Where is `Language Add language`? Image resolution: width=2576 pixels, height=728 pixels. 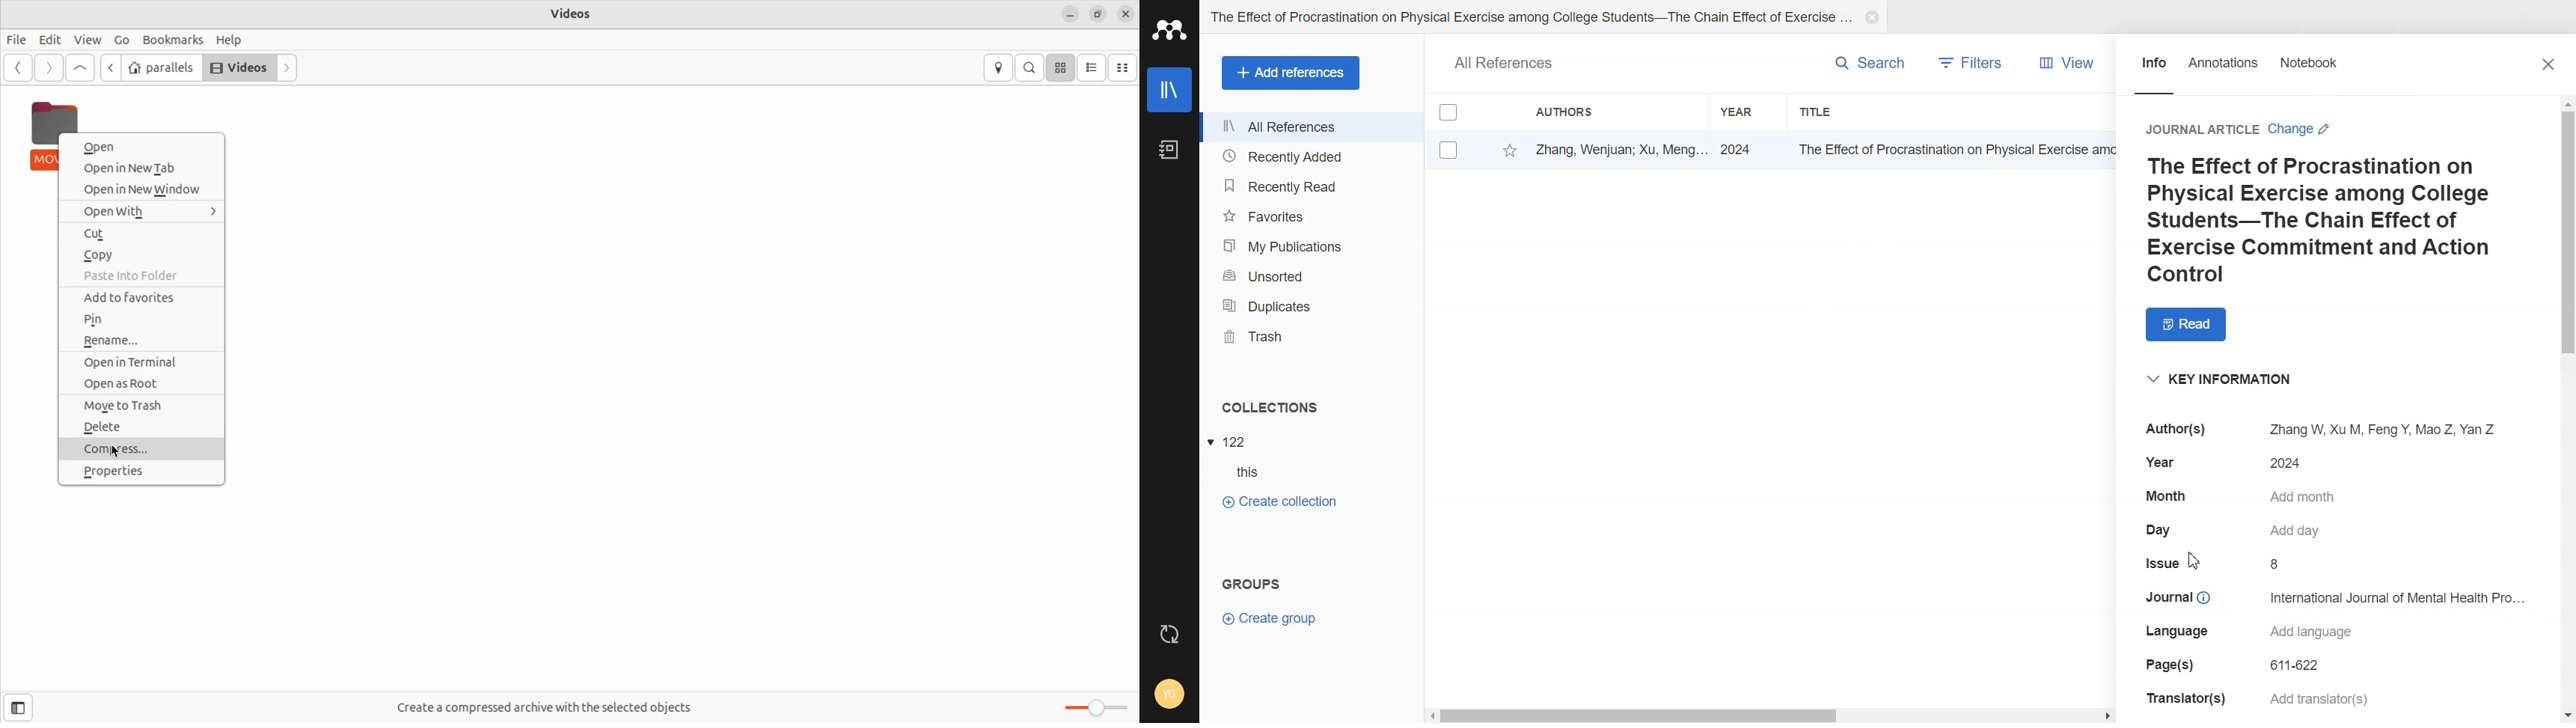 Language Add language is located at coordinates (2250, 631).